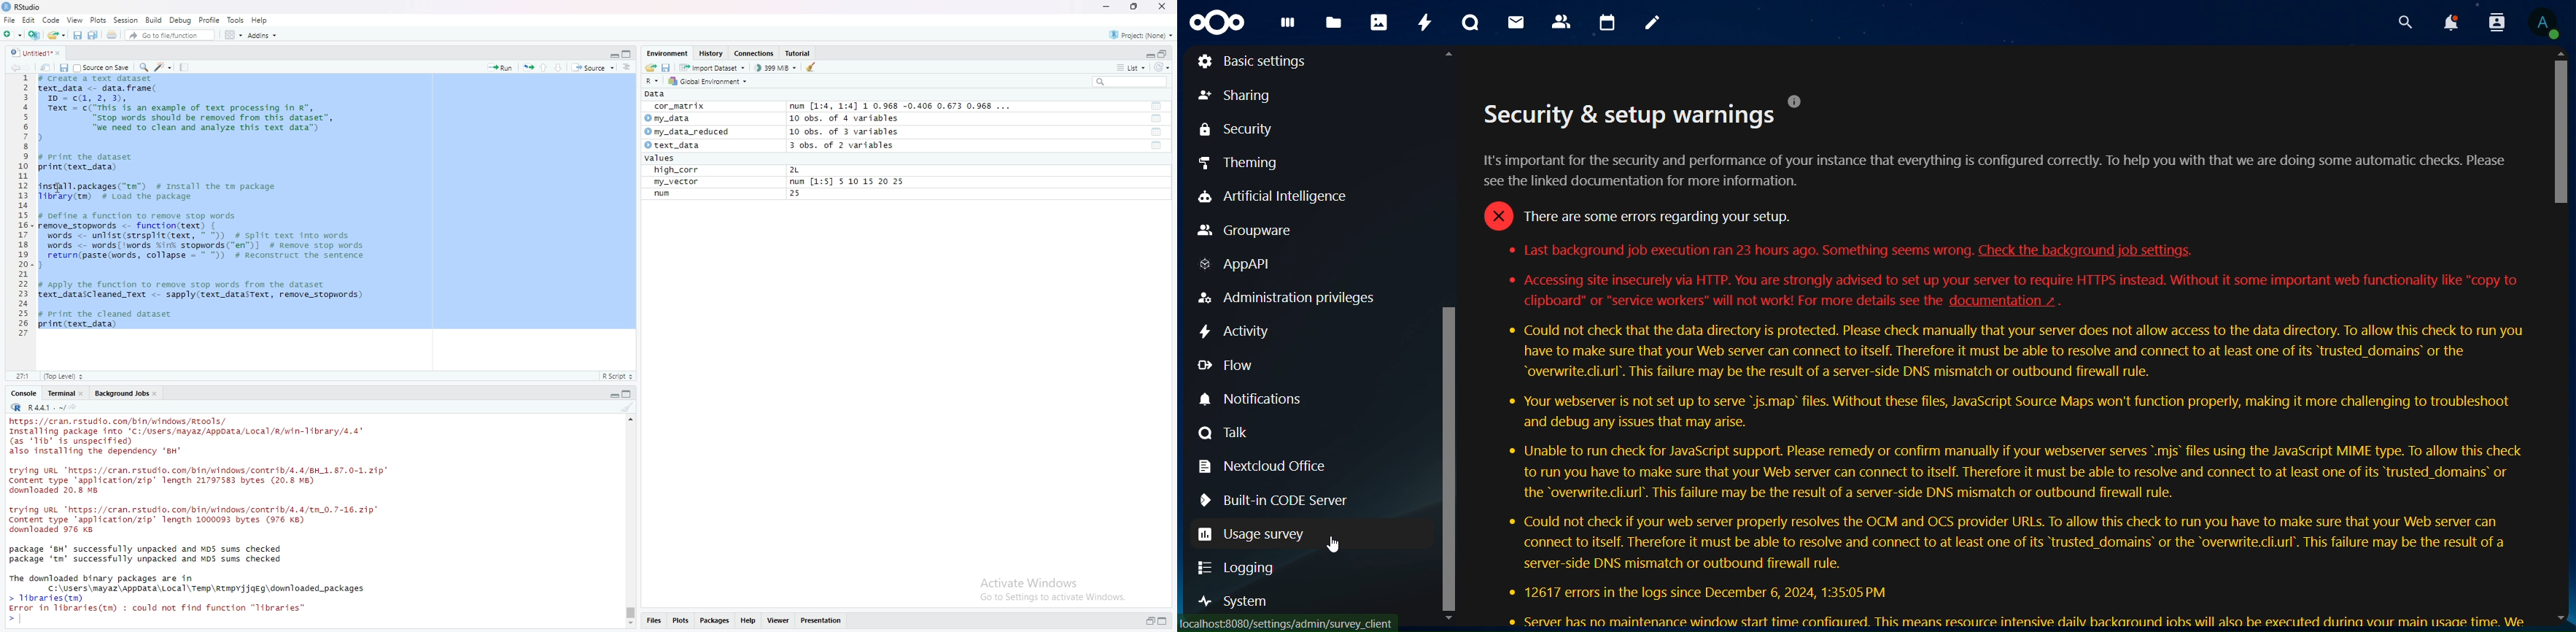 Image resolution: width=2576 pixels, height=644 pixels. Describe the element at coordinates (593, 68) in the screenshot. I see `source` at that location.